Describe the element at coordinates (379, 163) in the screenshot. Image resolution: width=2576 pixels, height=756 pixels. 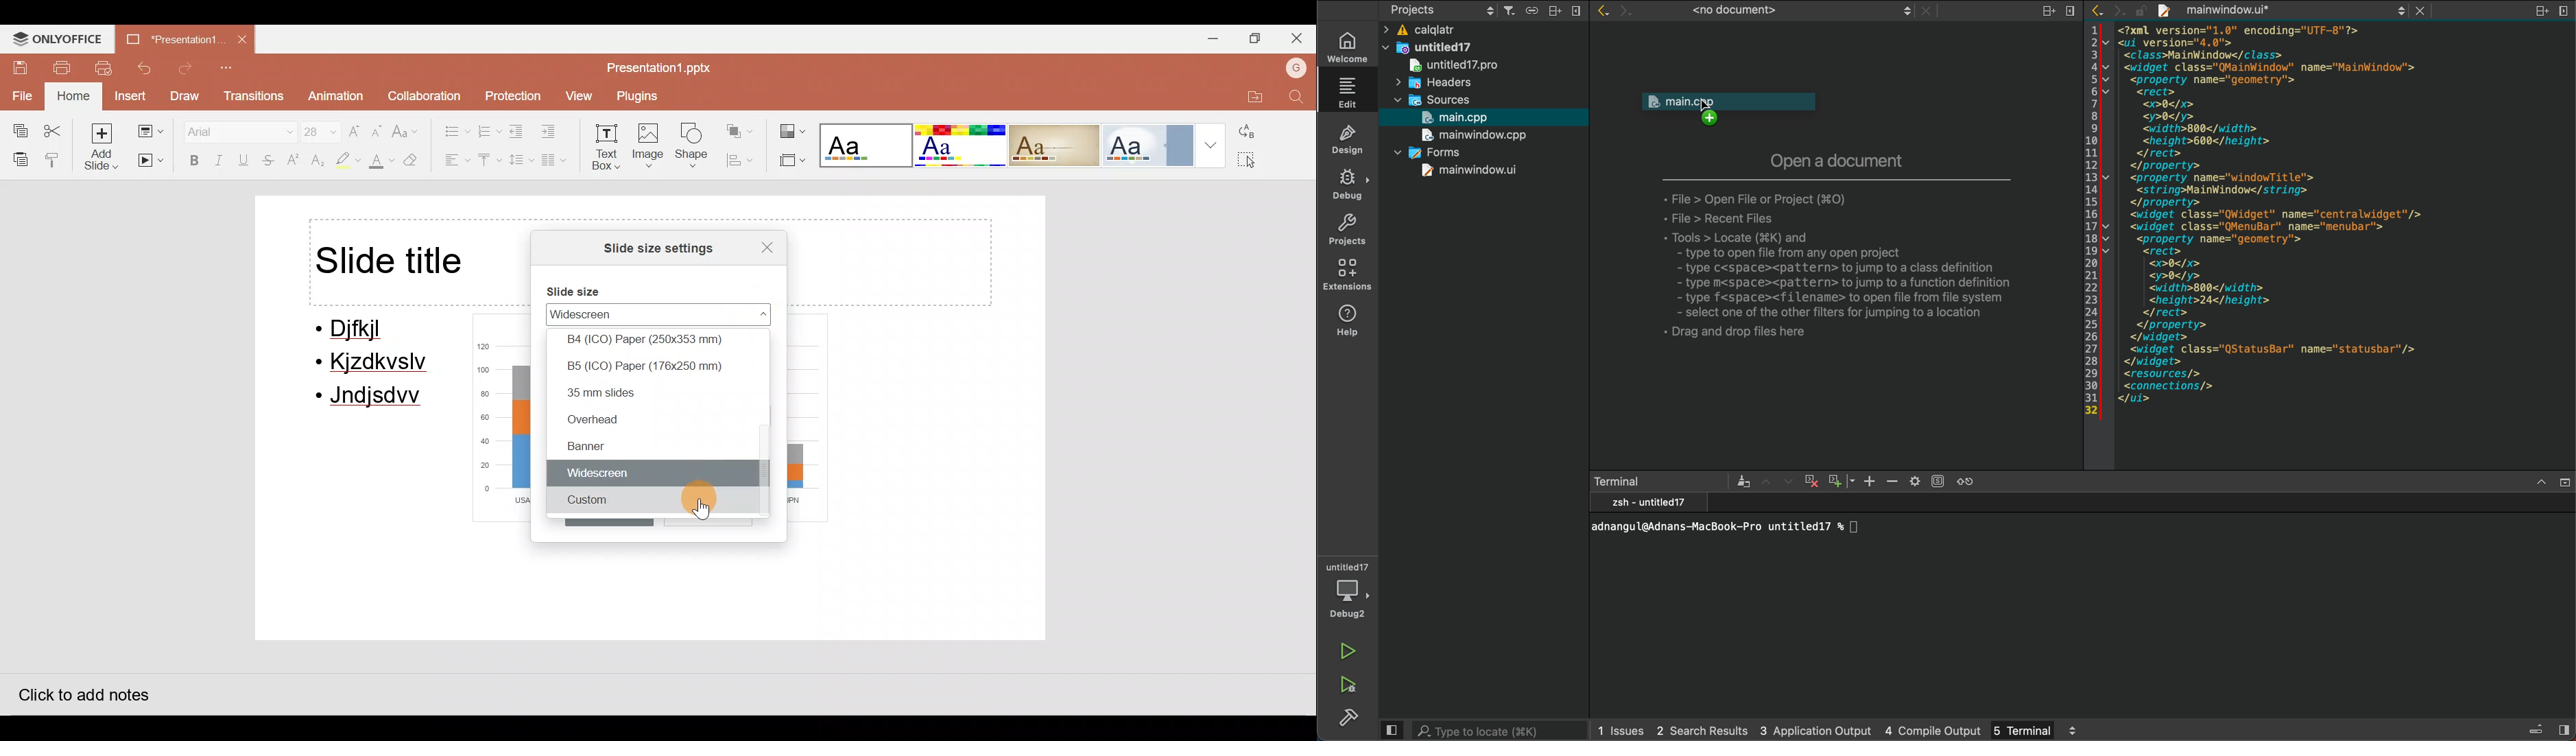
I see `Fill color` at that location.